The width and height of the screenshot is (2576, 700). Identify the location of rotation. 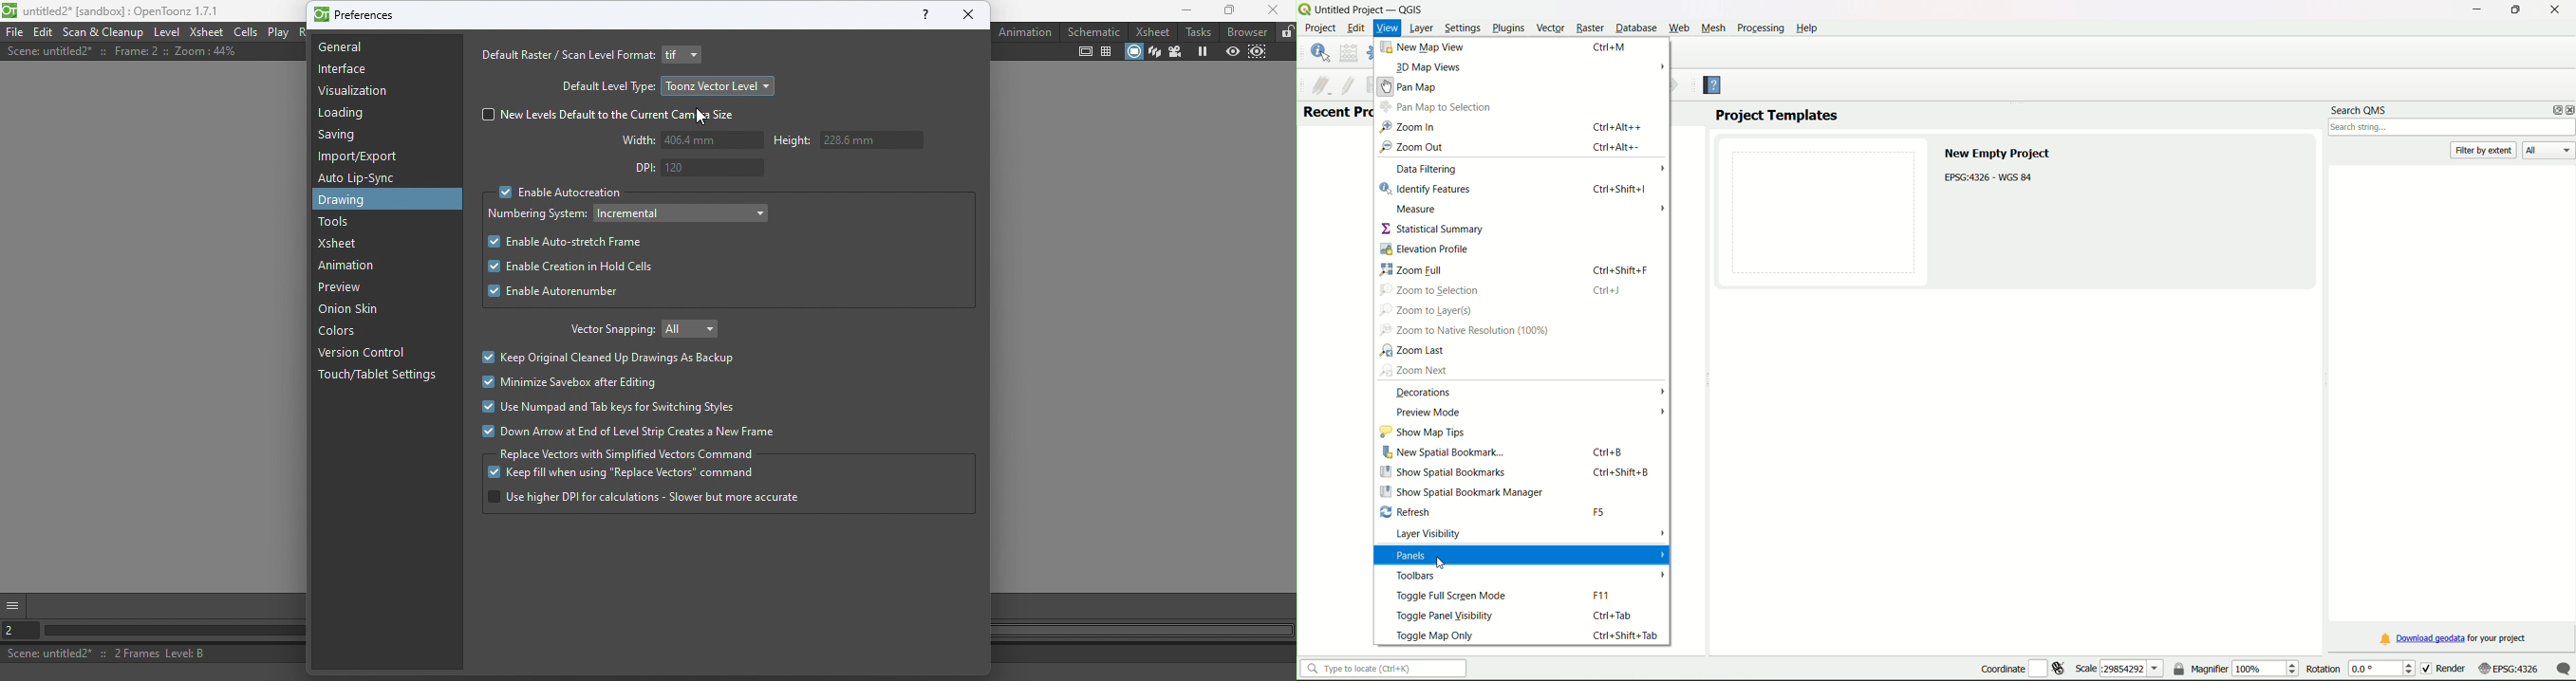
(2363, 668).